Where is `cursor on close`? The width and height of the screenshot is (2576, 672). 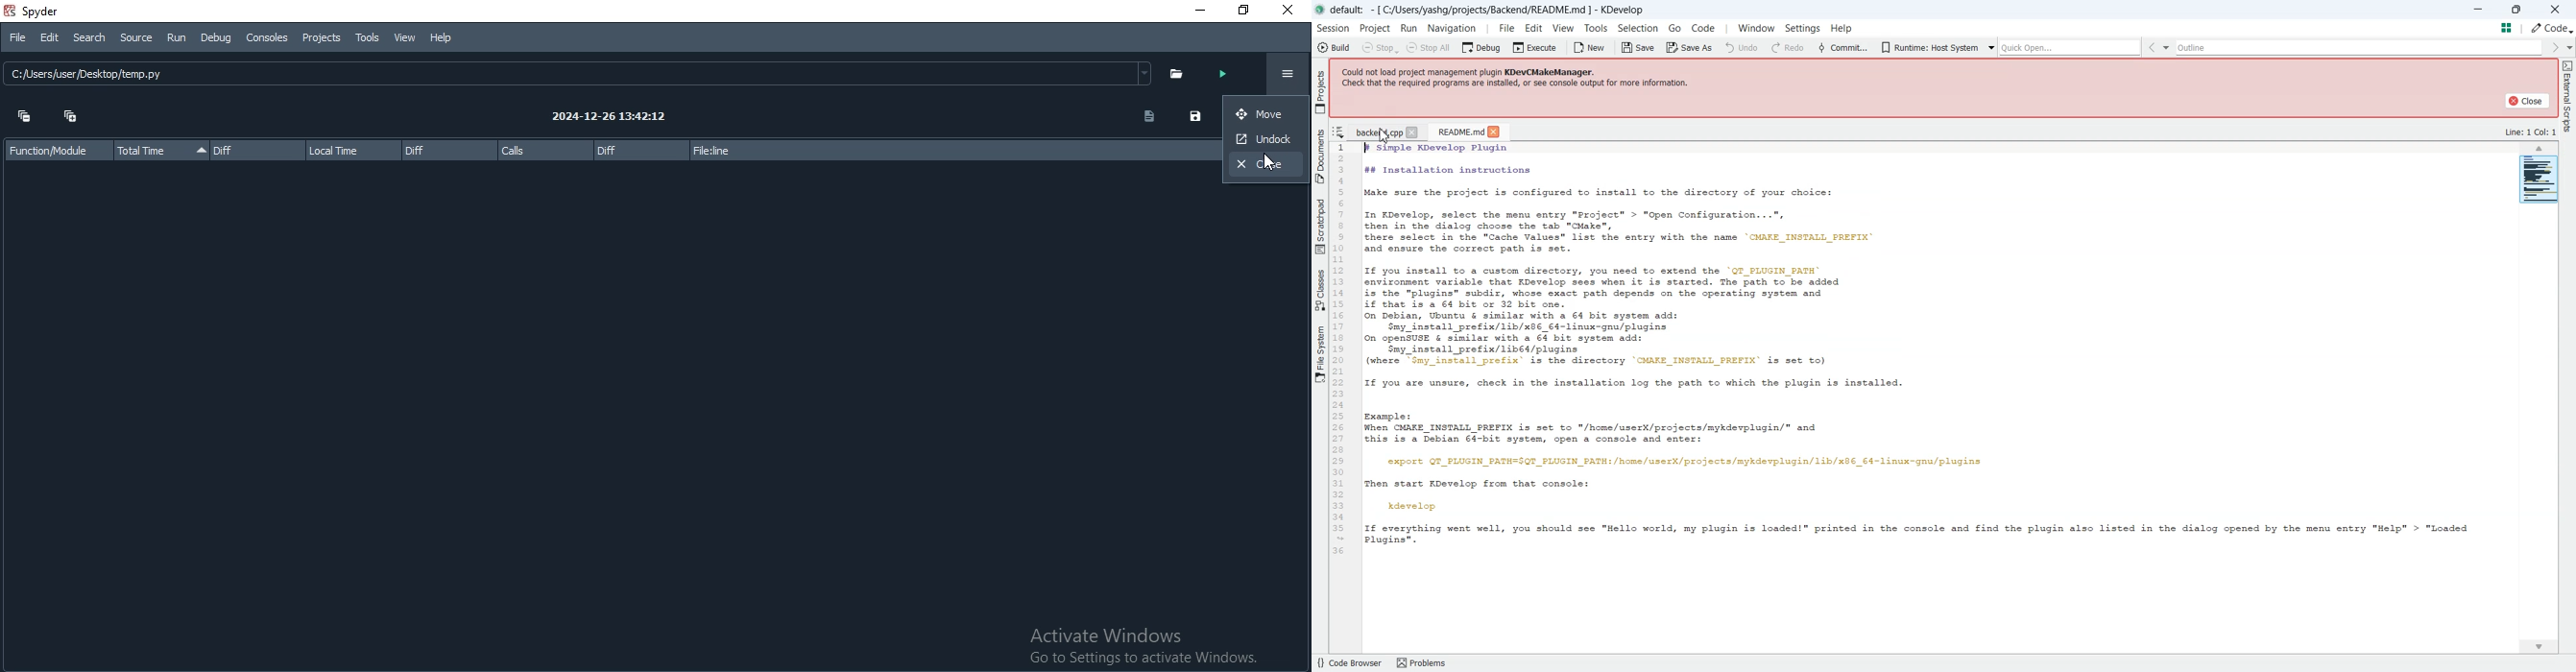 cursor on close is located at coordinates (1270, 163).